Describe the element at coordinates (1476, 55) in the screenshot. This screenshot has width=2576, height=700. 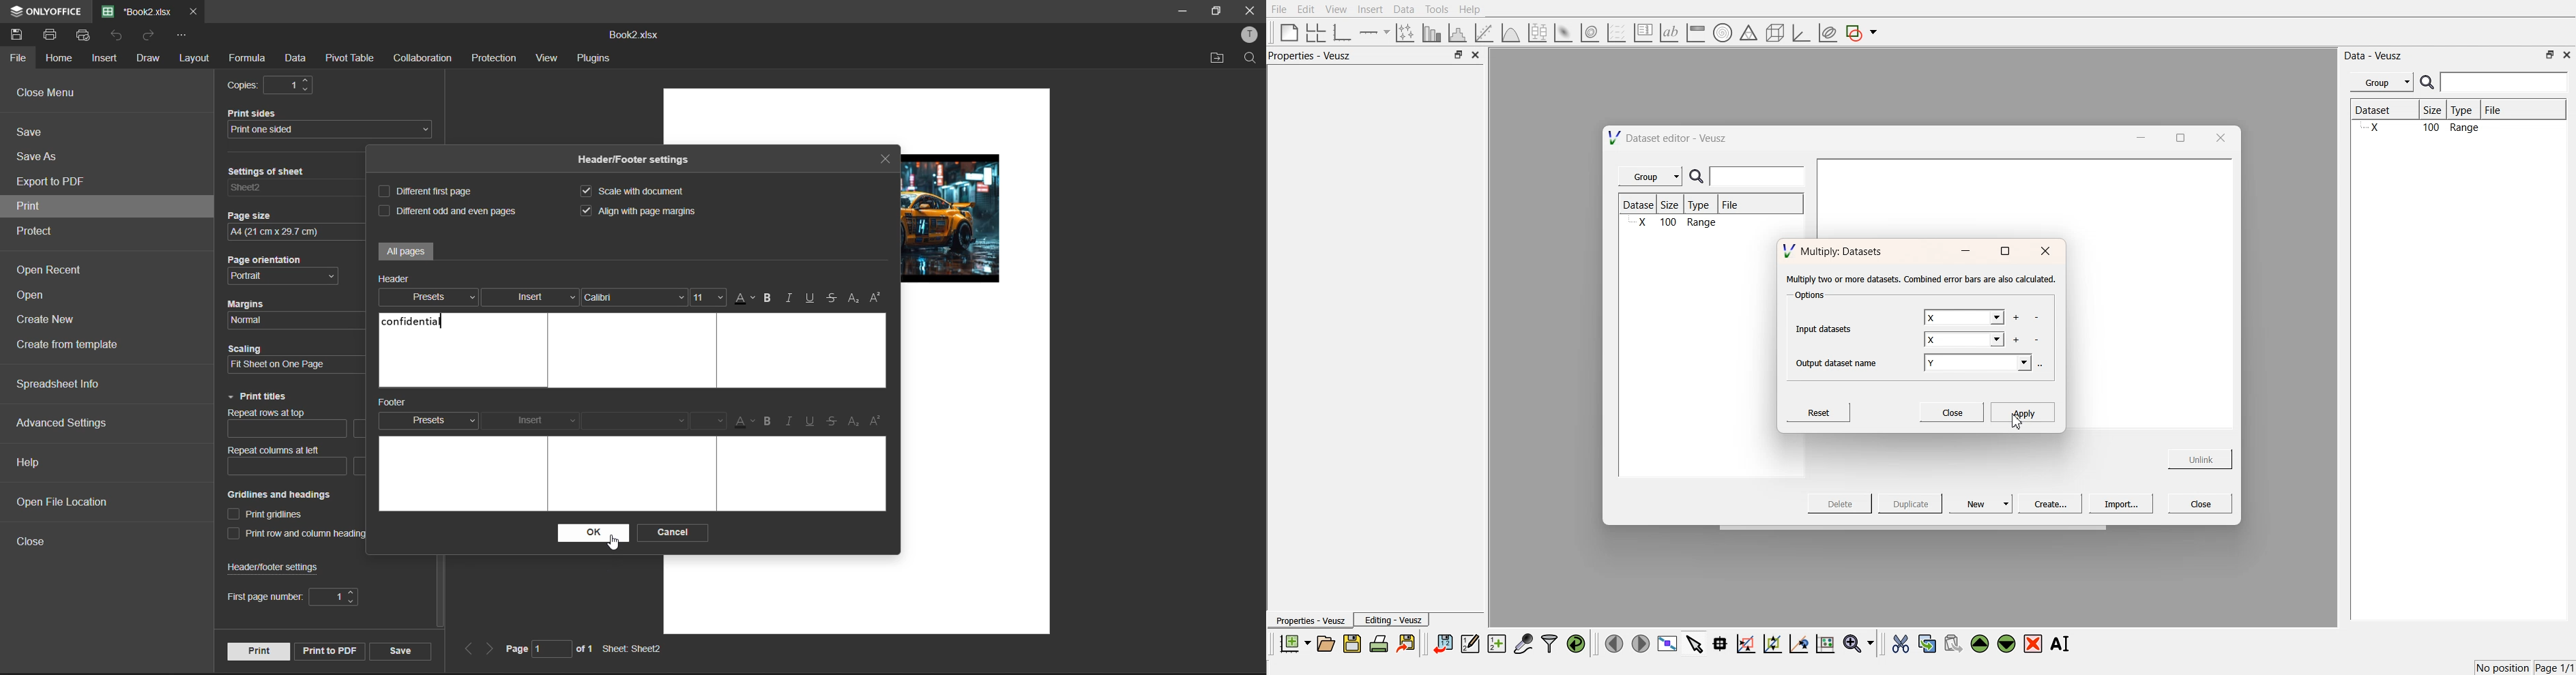
I see `close` at that location.